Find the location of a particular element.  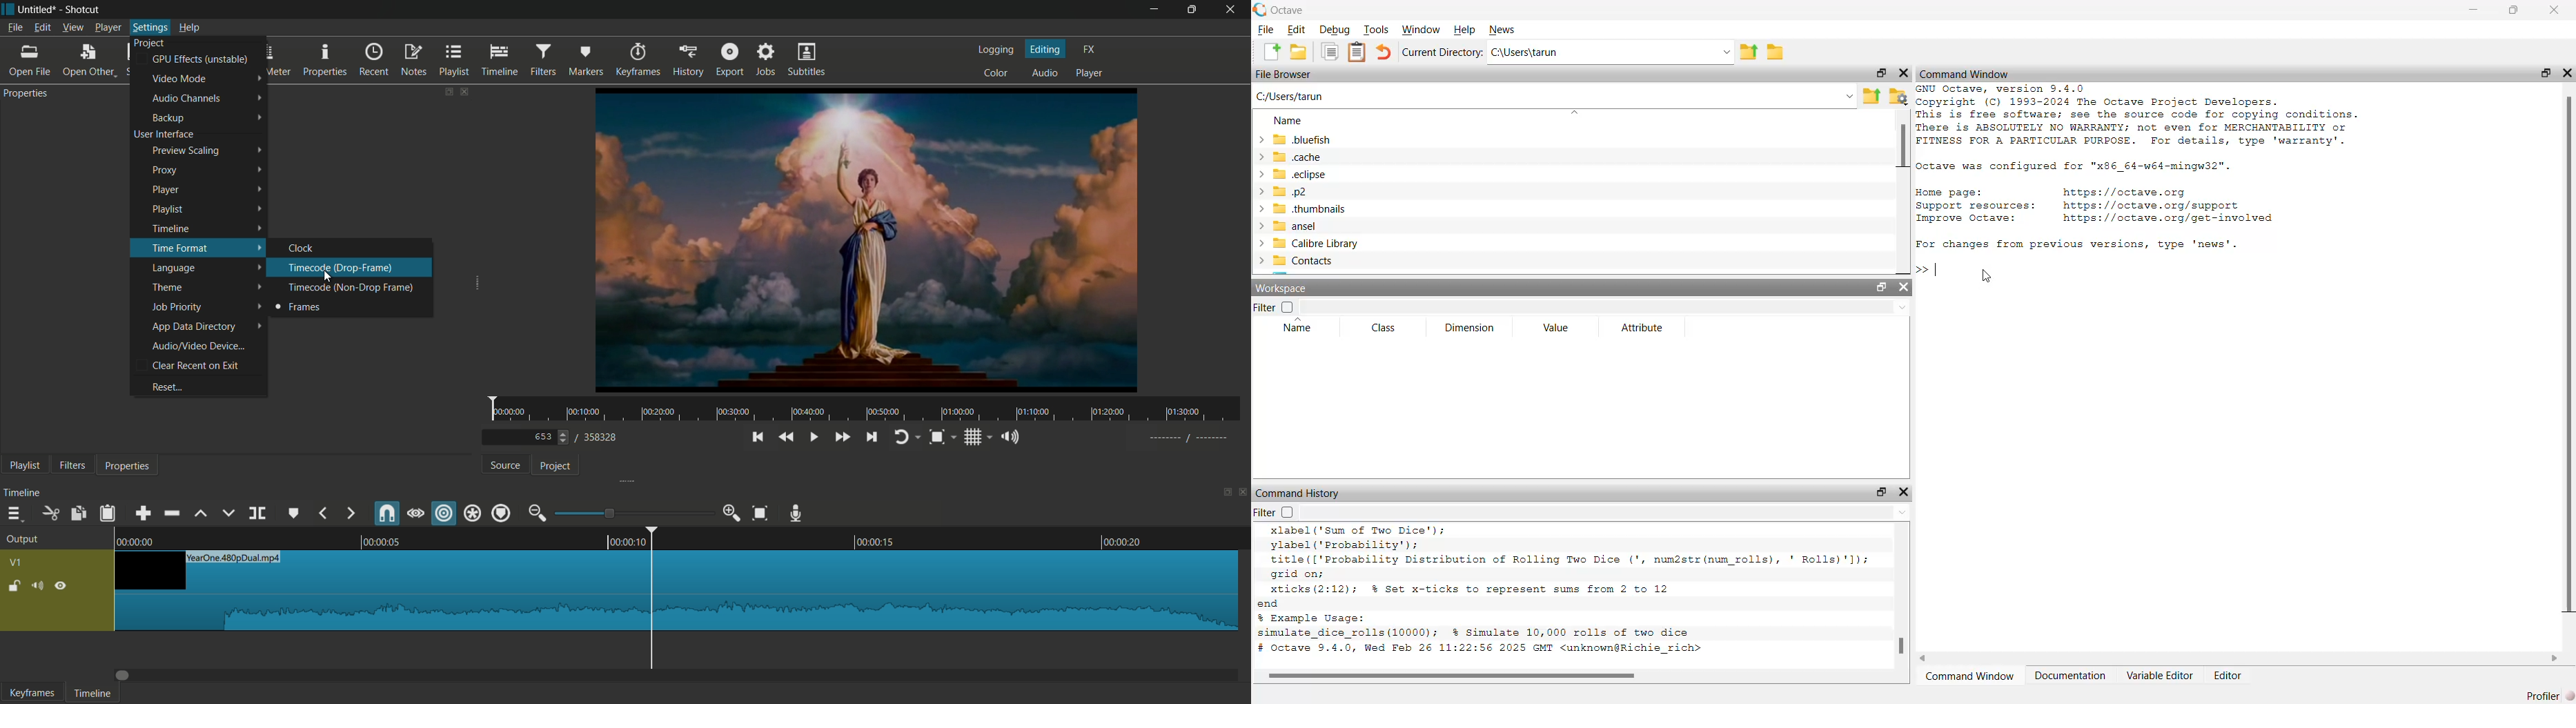

Windows is located at coordinates (1421, 30).